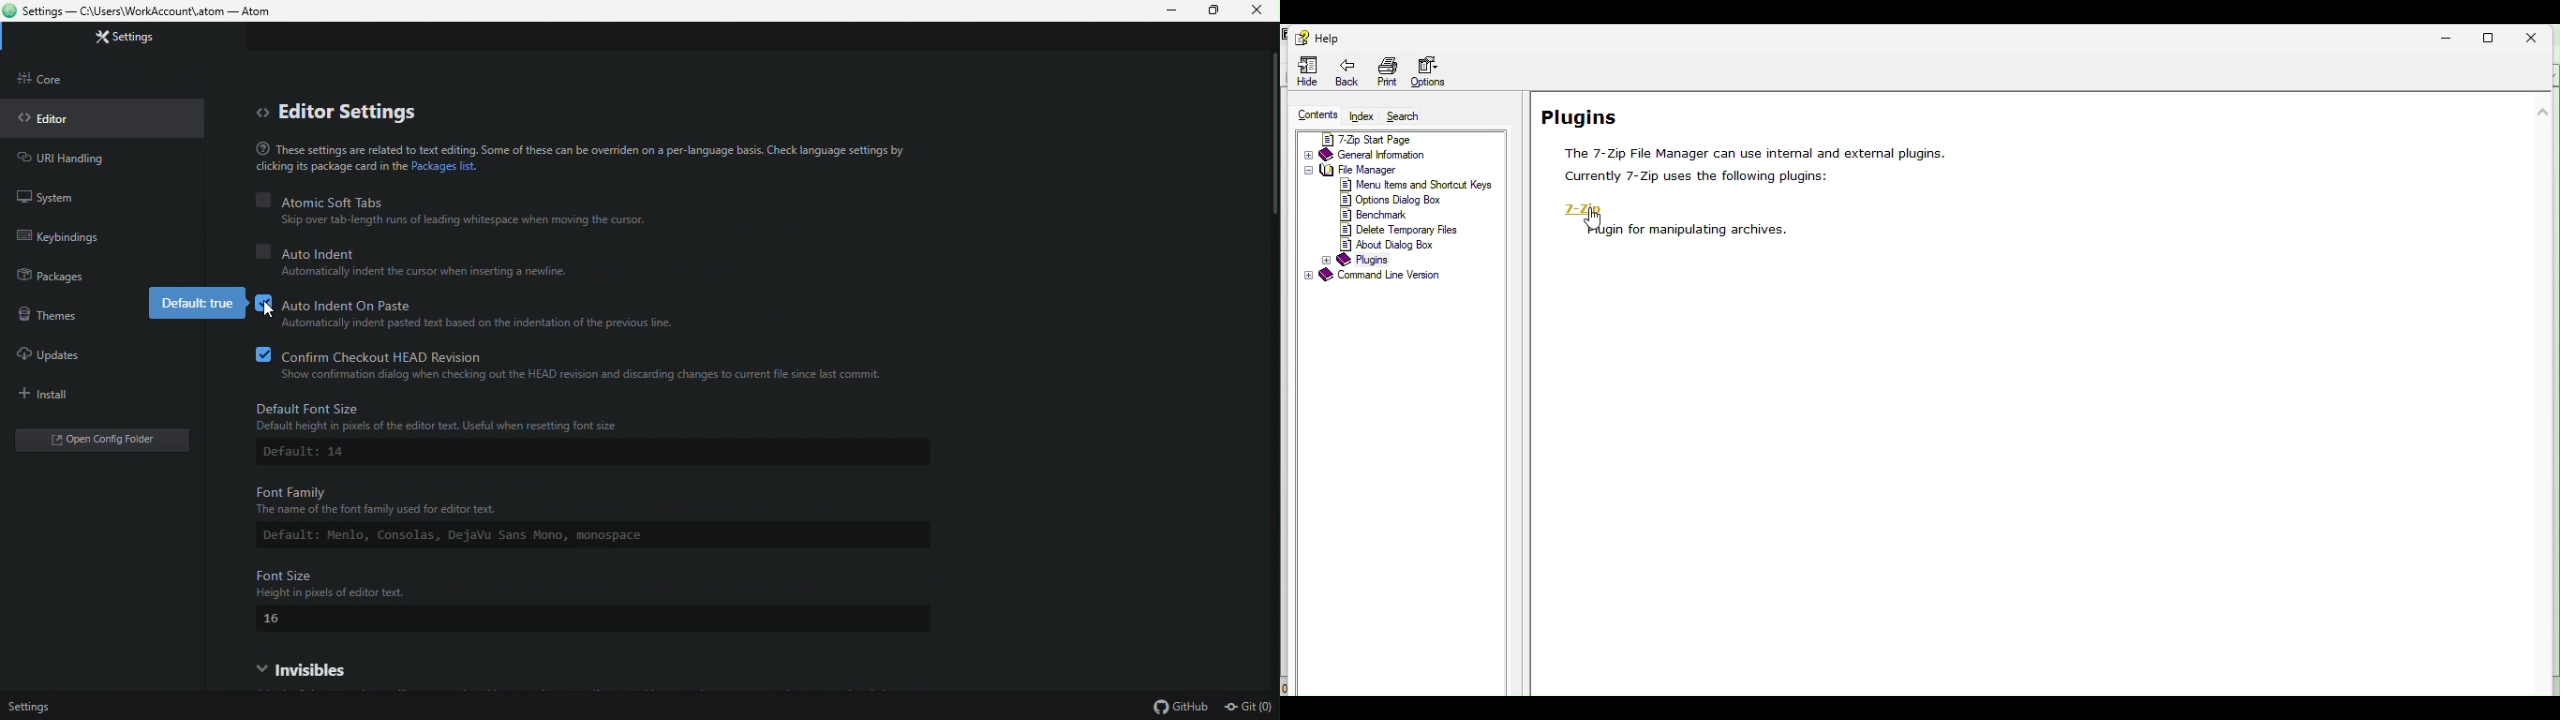  What do you see at coordinates (68, 77) in the screenshot?
I see `Core ` at bounding box center [68, 77].